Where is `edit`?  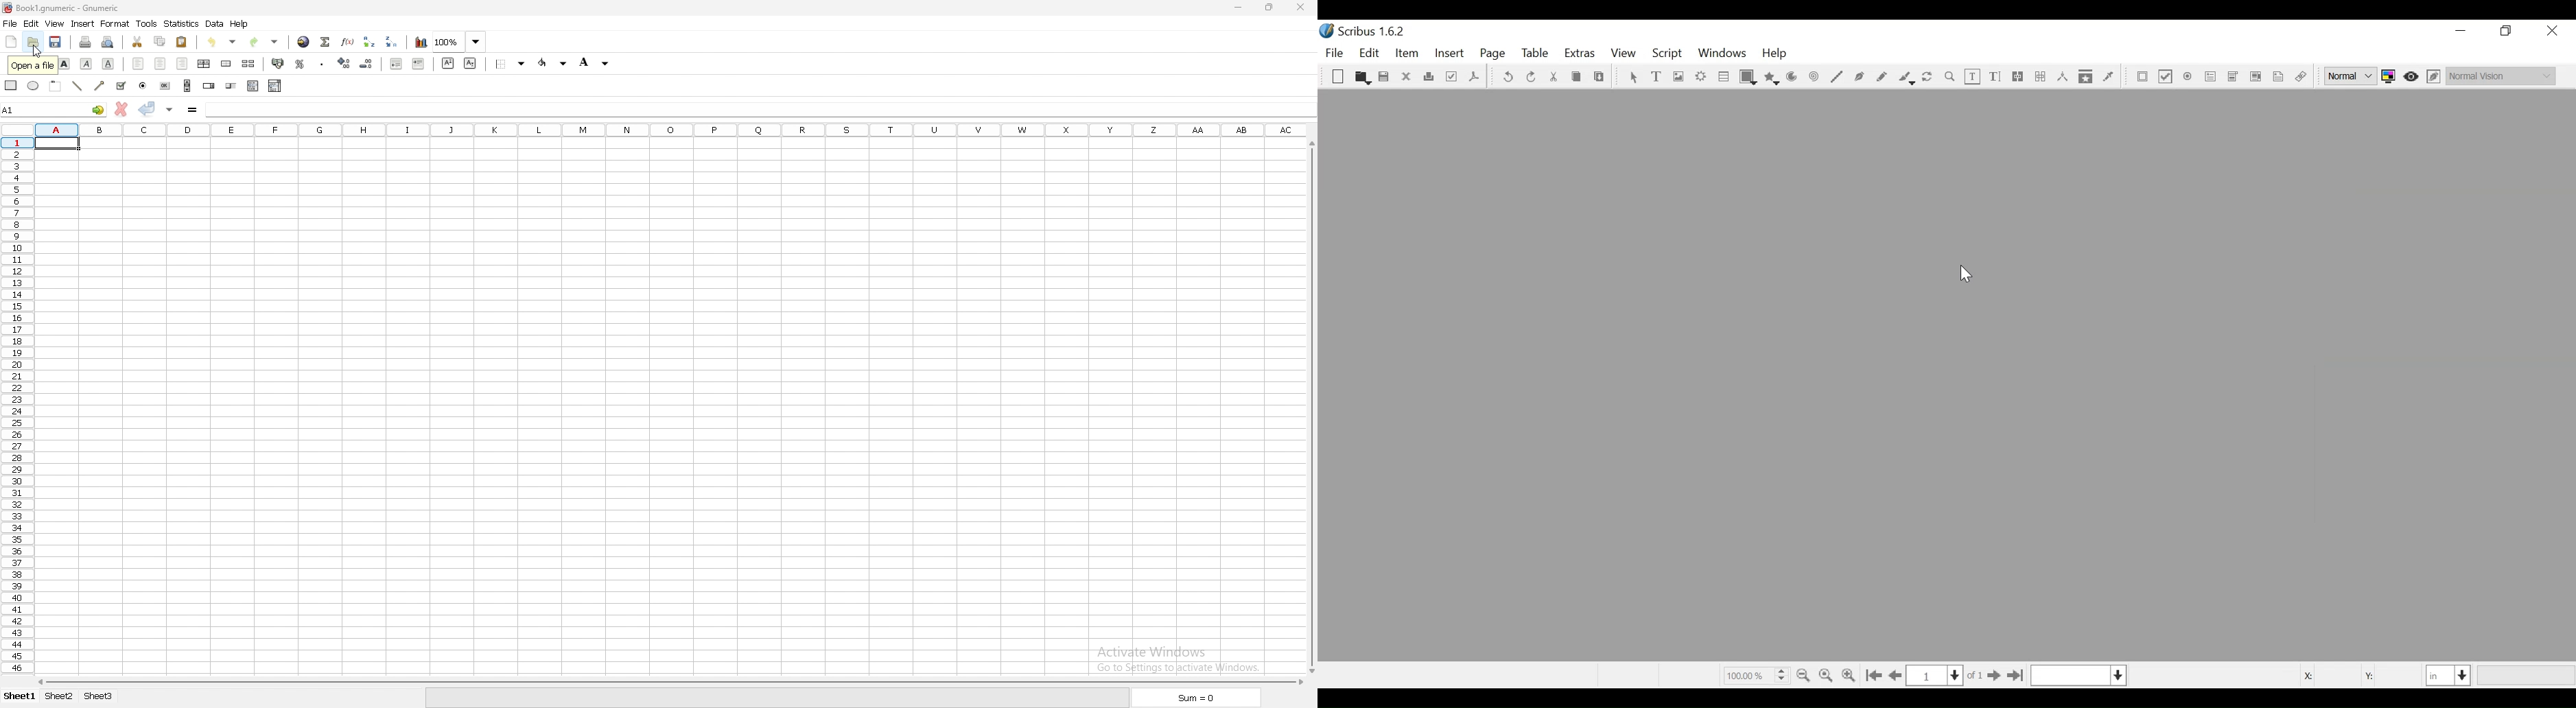 edit is located at coordinates (31, 23).